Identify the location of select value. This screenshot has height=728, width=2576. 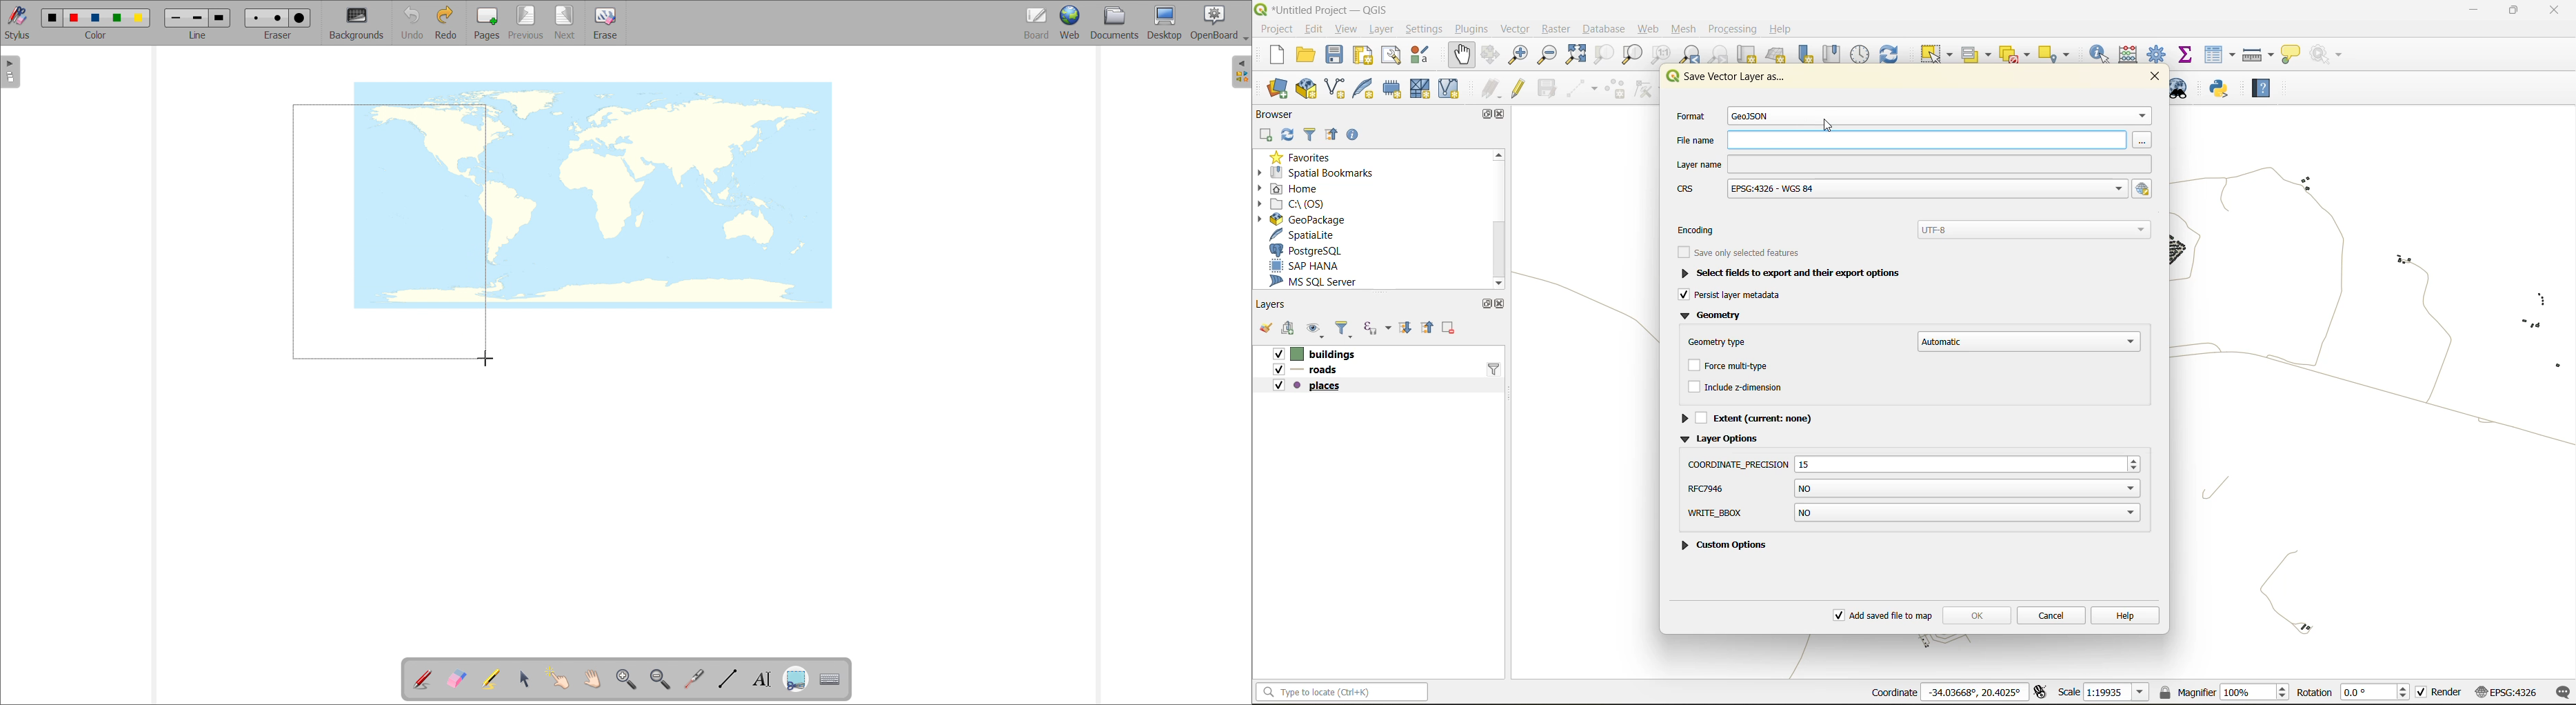
(1979, 54).